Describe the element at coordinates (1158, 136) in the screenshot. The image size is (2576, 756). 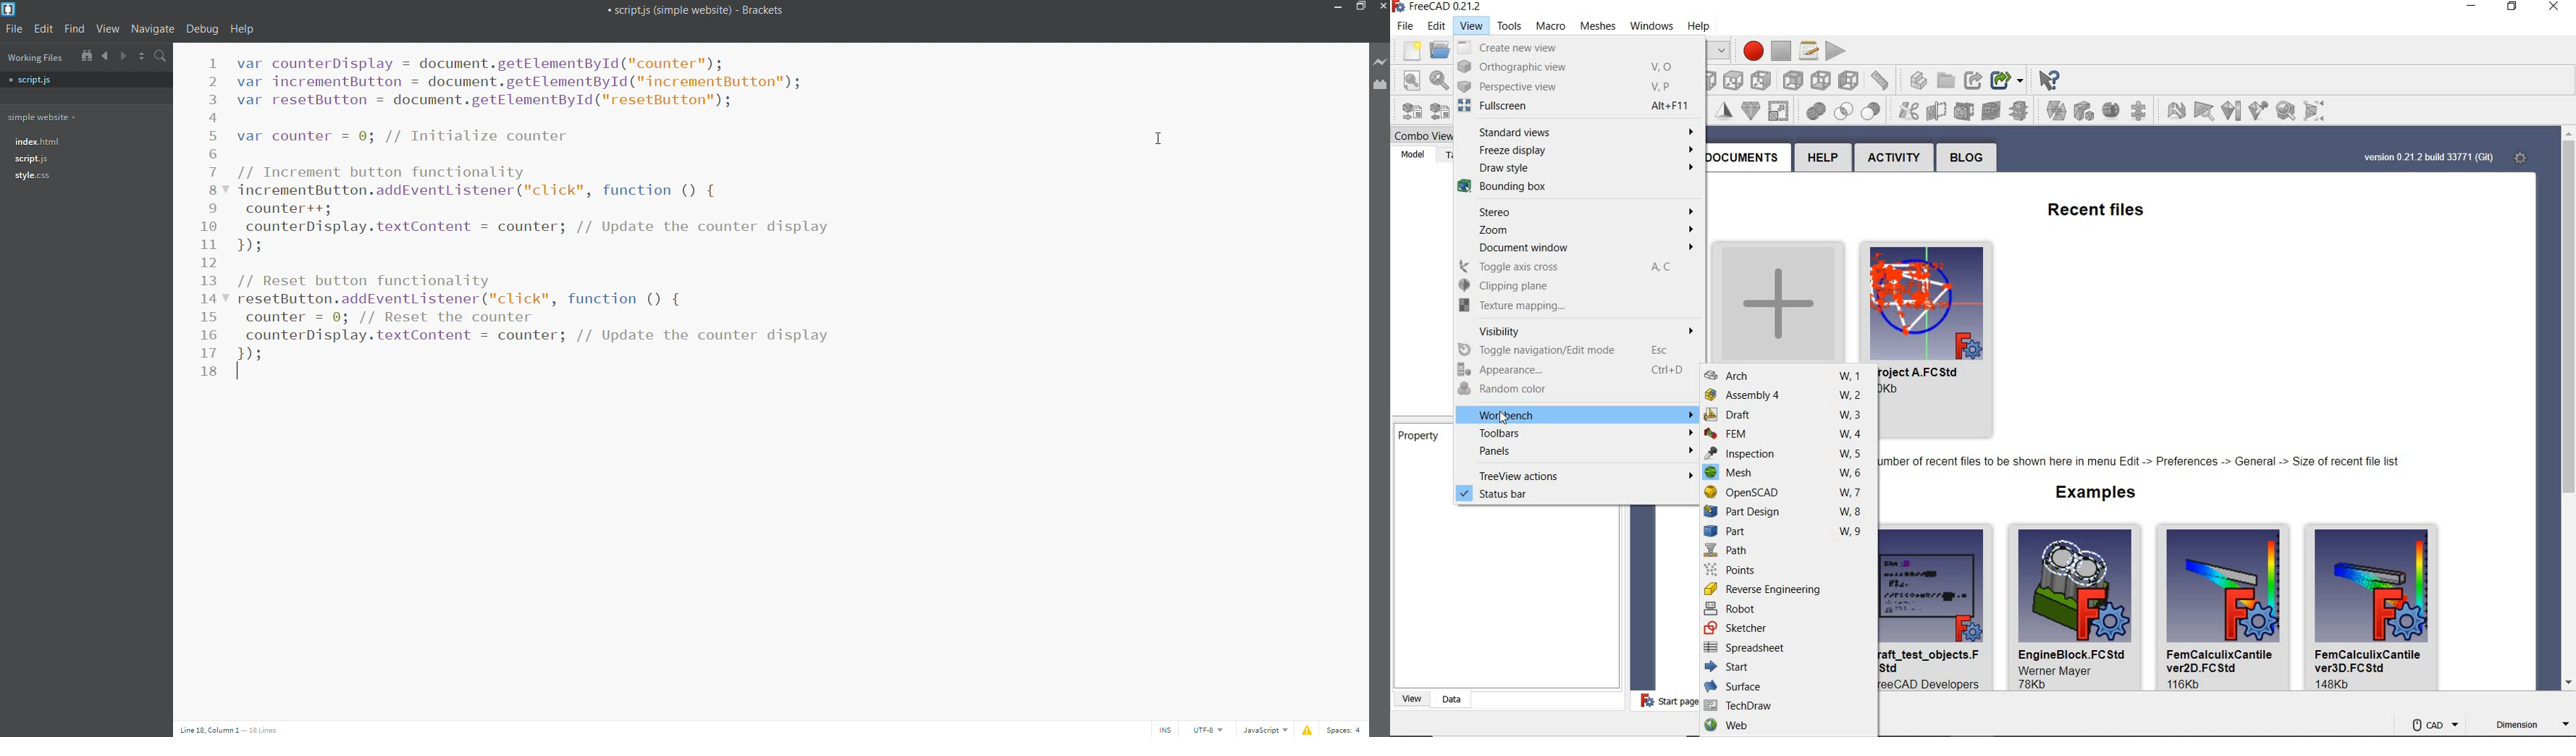
I see `cursor` at that location.